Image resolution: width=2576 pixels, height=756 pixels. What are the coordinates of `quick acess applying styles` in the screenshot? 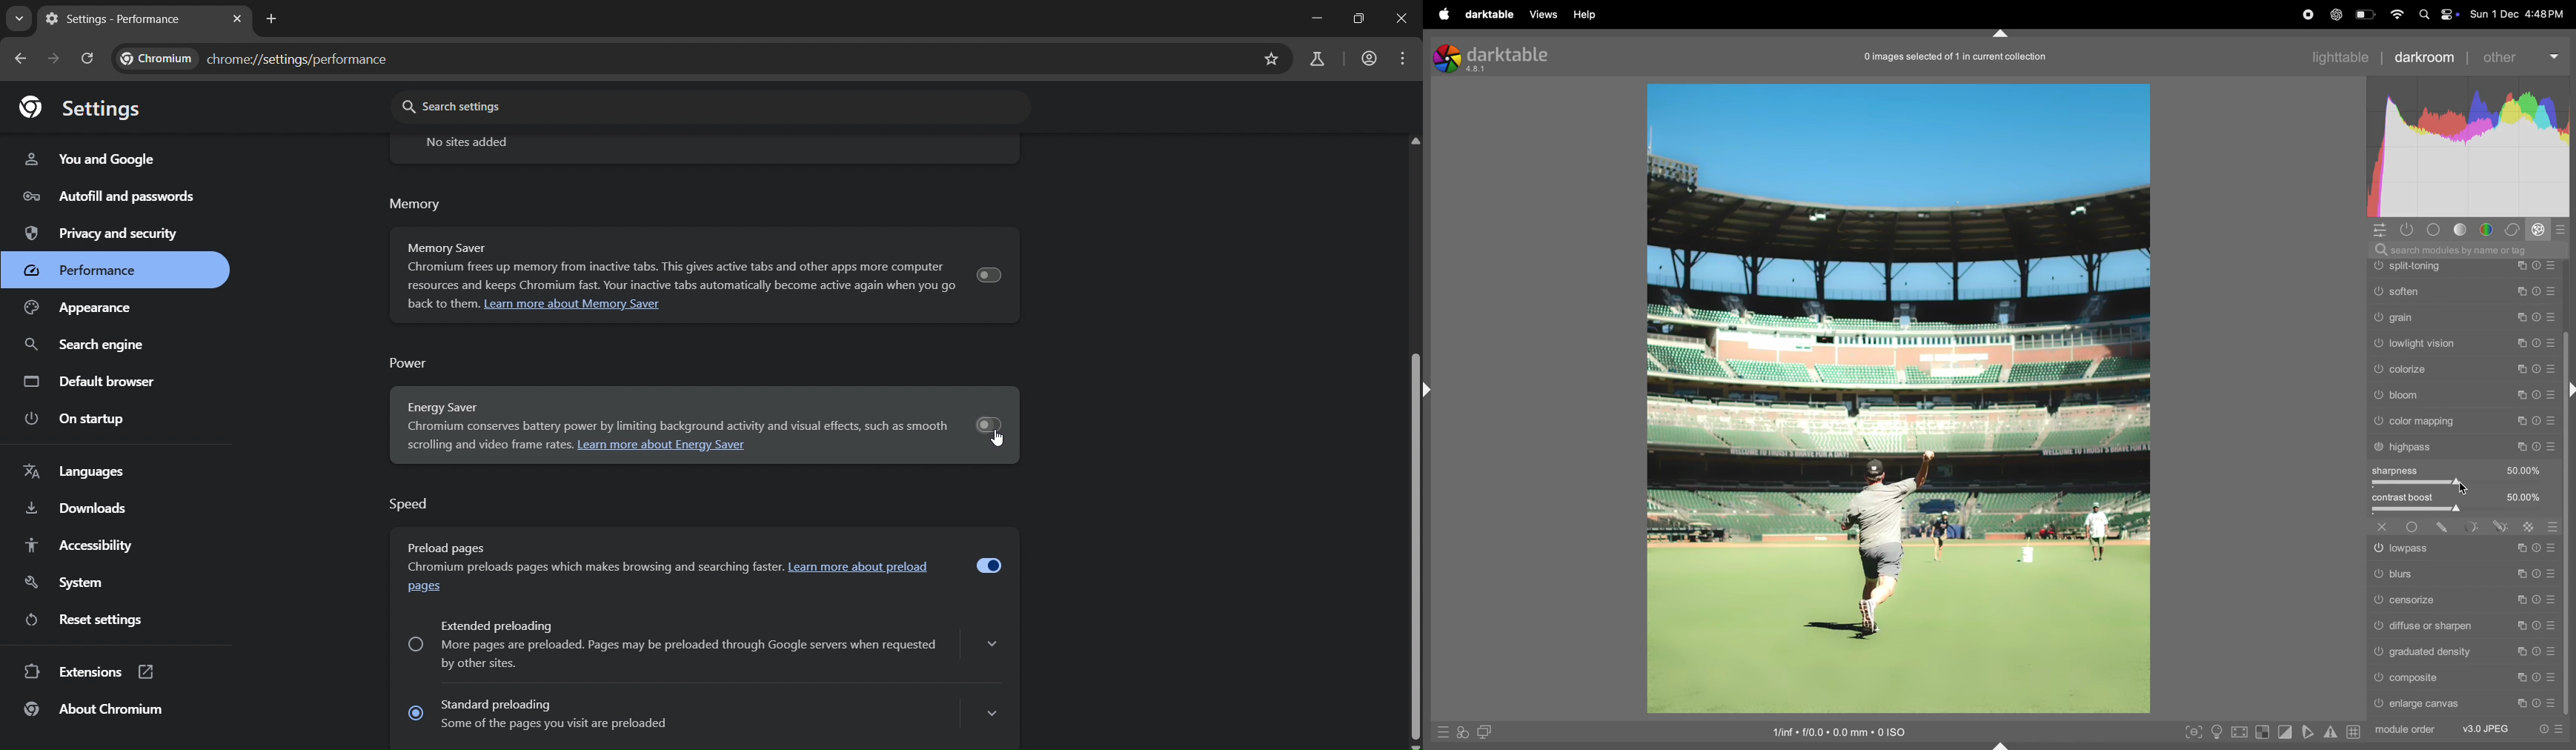 It's located at (1461, 734).